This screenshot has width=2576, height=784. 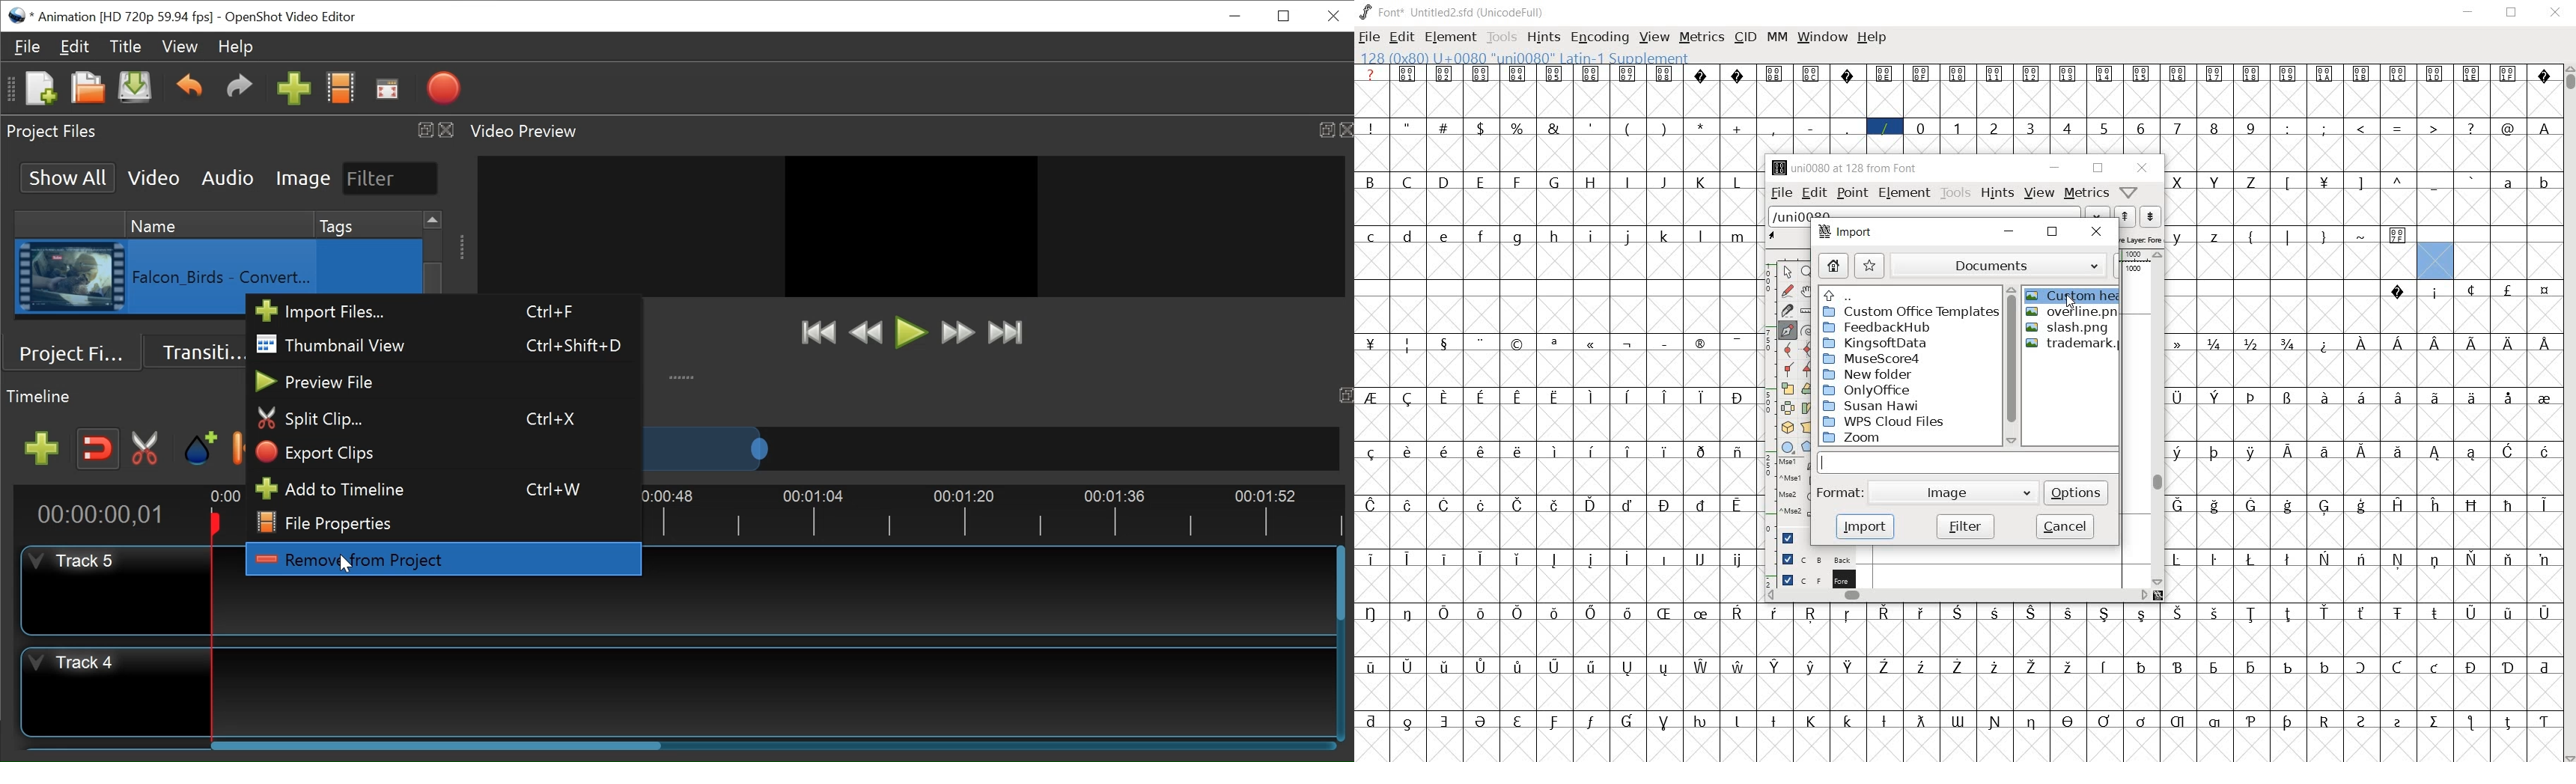 What do you see at coordinates (2140, 129) in the screenshot?
I see `glyph` at bounding box center [2140, 129].